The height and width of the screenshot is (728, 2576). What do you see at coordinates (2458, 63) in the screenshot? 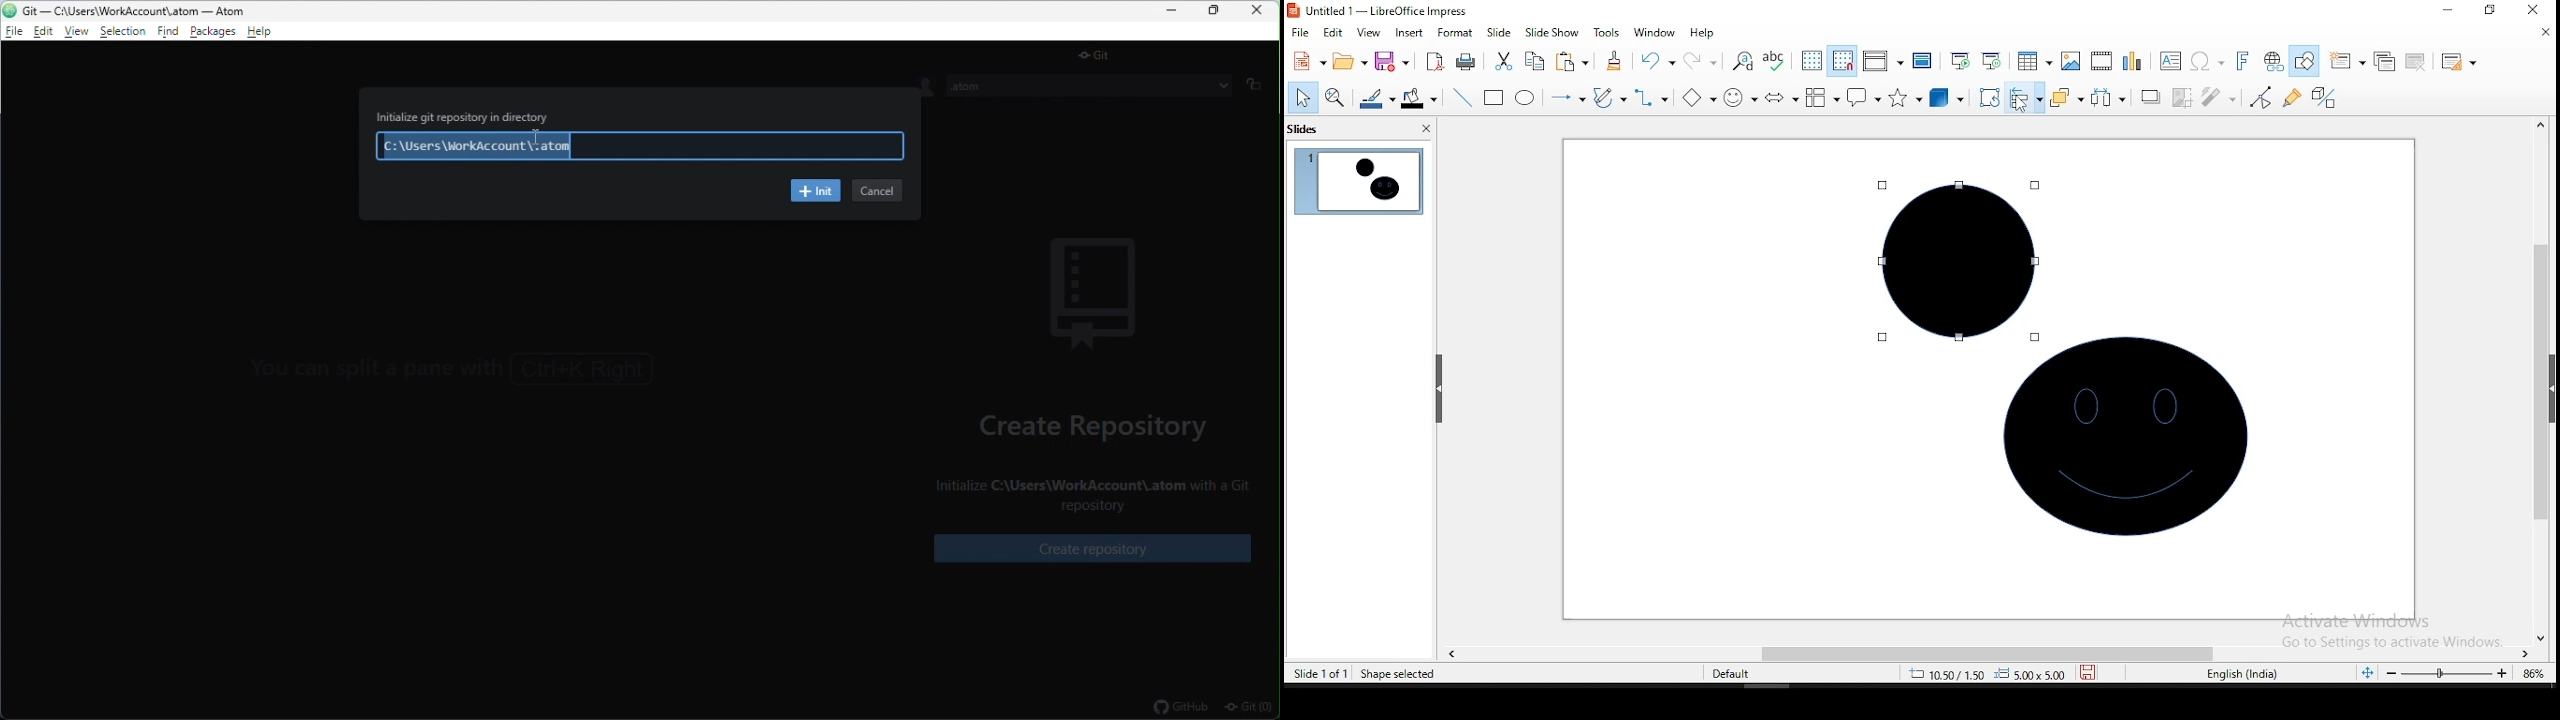
I see ` slide layout` at bounding box center [2458, 63].